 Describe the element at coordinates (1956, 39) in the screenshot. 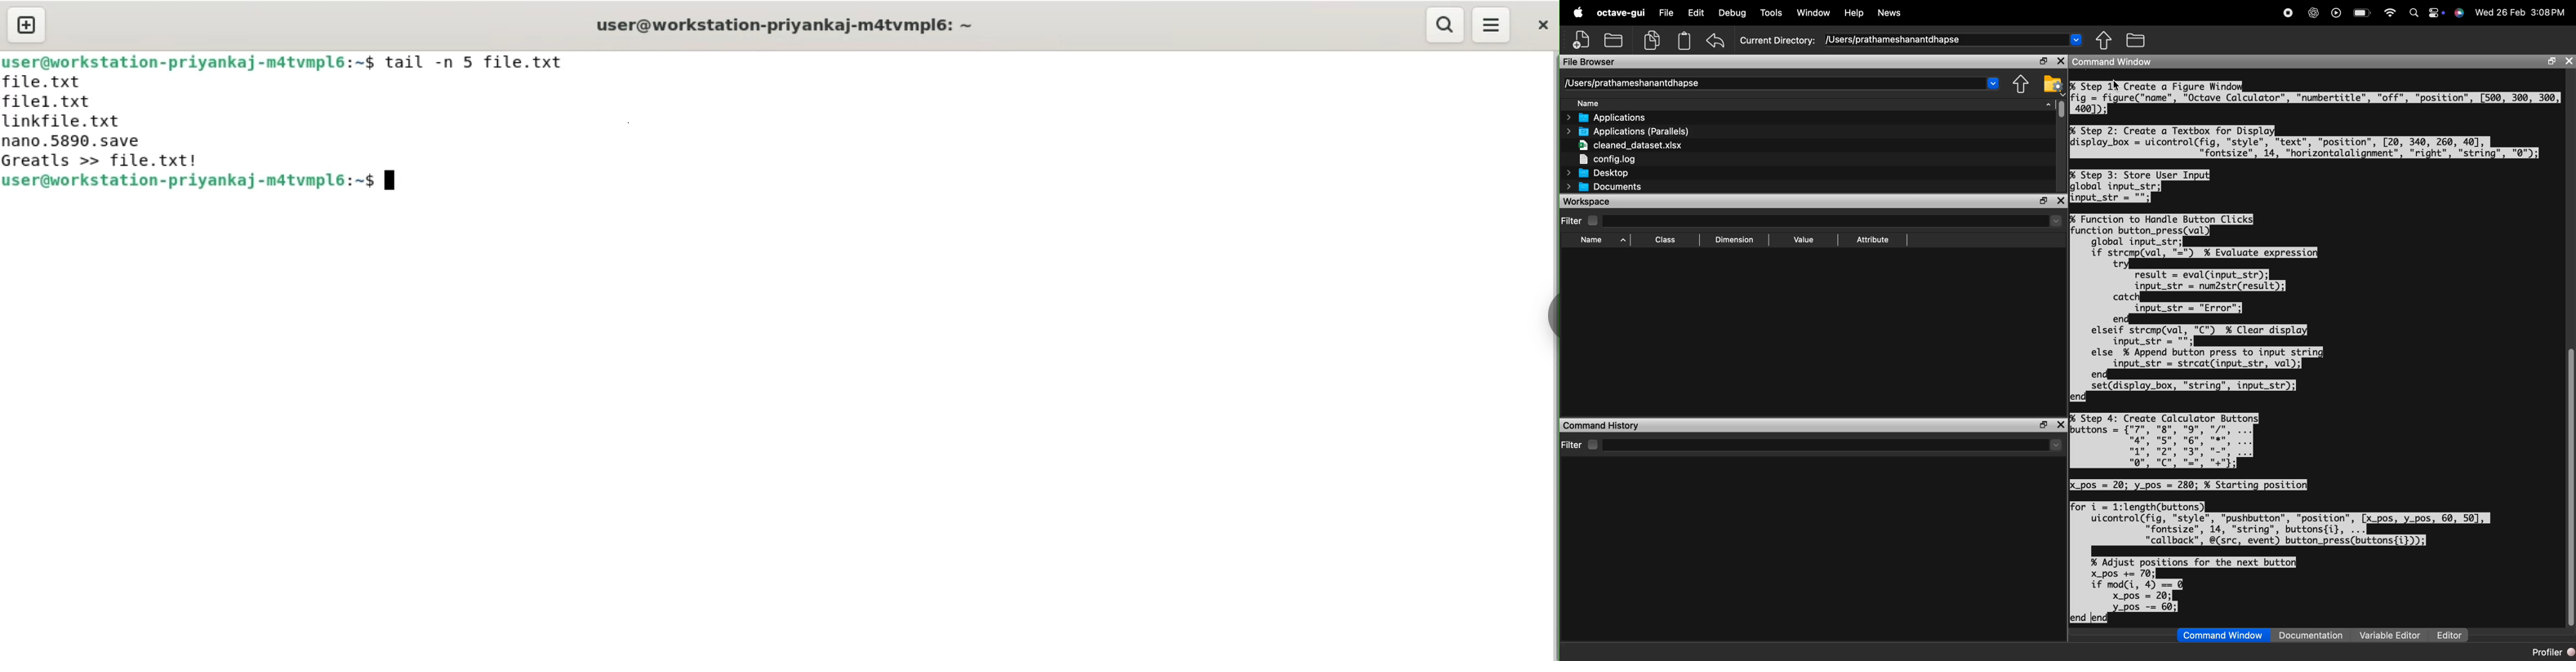

I see `/Users/prathameshanantdhapse` at that location.